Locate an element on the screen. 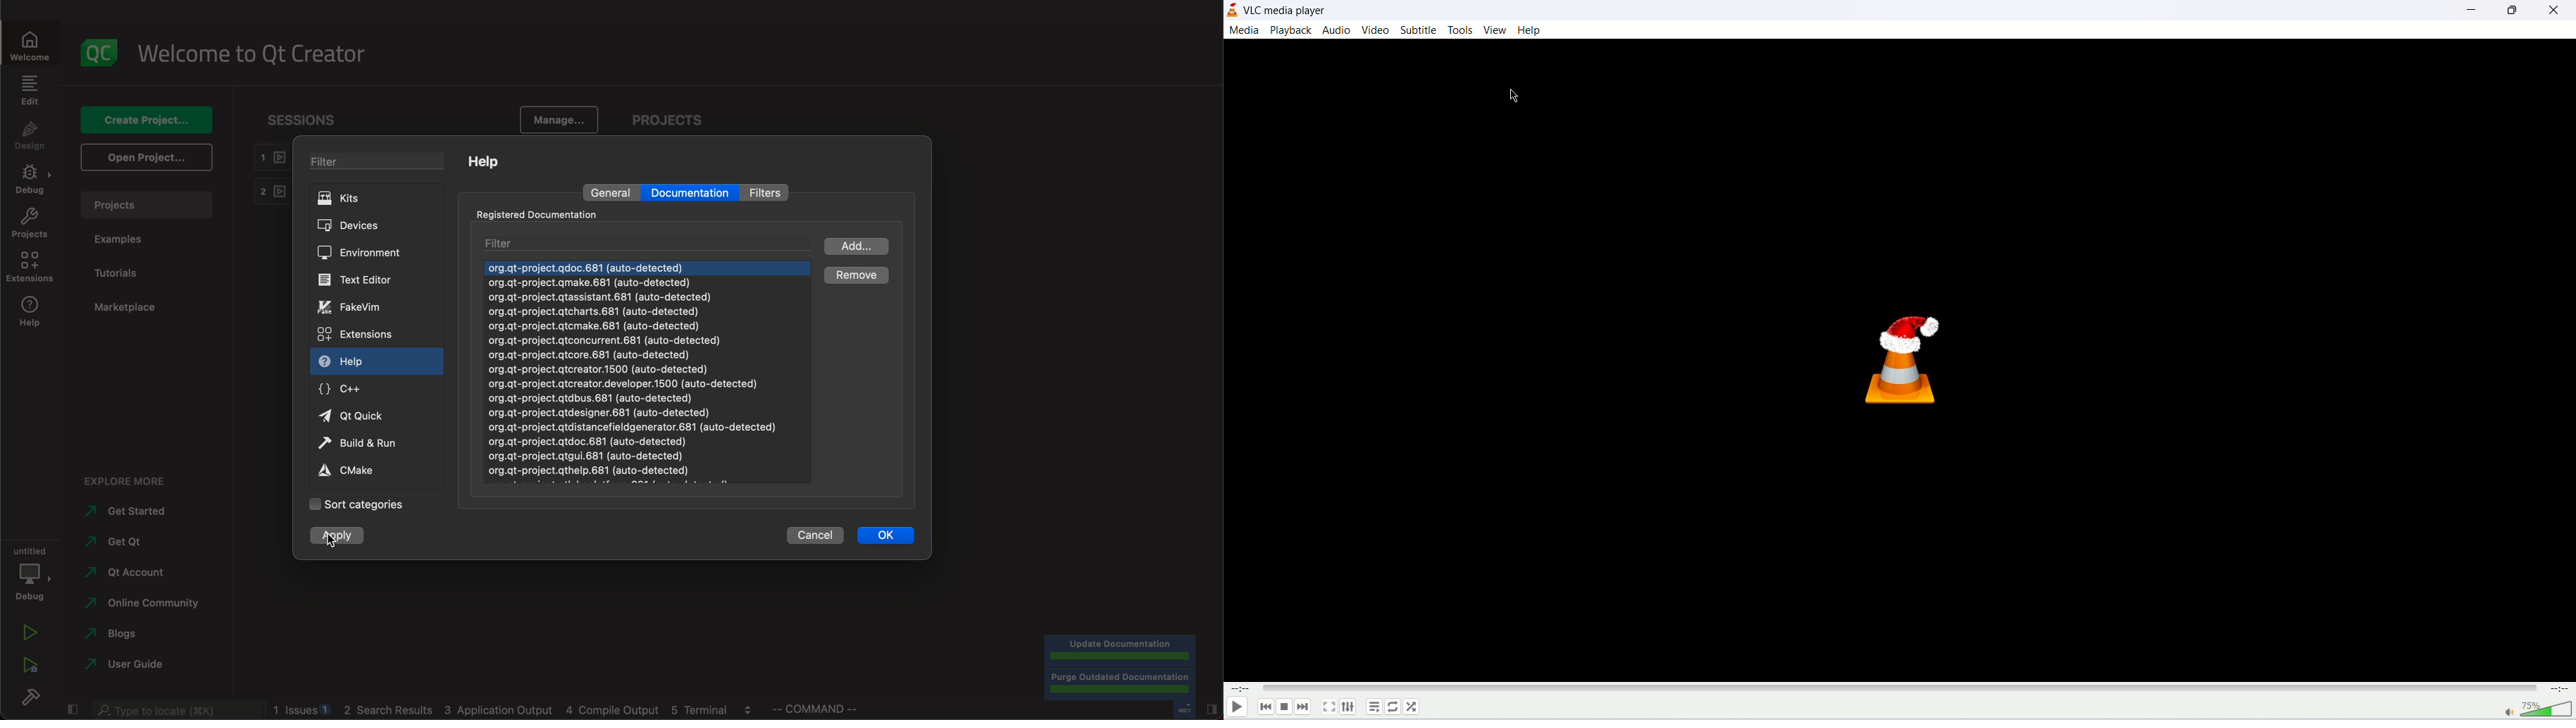  video is located at coordinates (1375, 30).